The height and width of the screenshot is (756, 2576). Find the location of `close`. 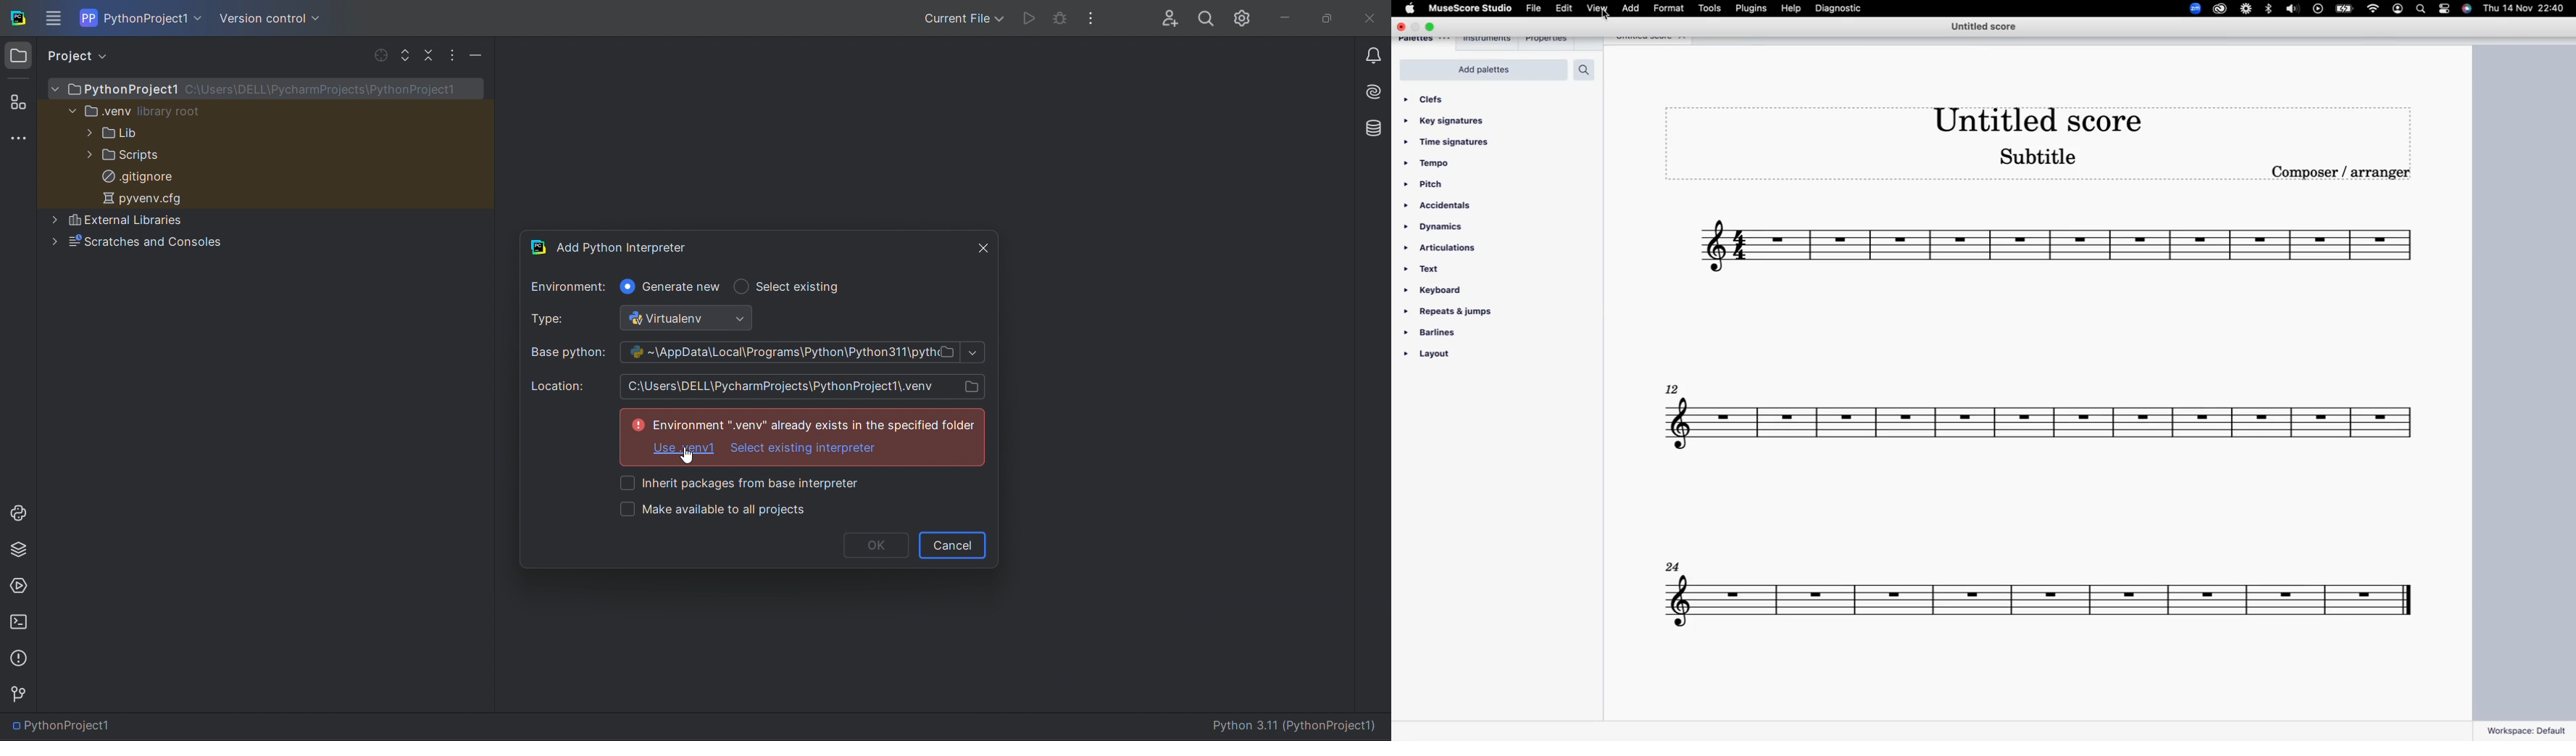

close is located at coordinates (1686, 38).